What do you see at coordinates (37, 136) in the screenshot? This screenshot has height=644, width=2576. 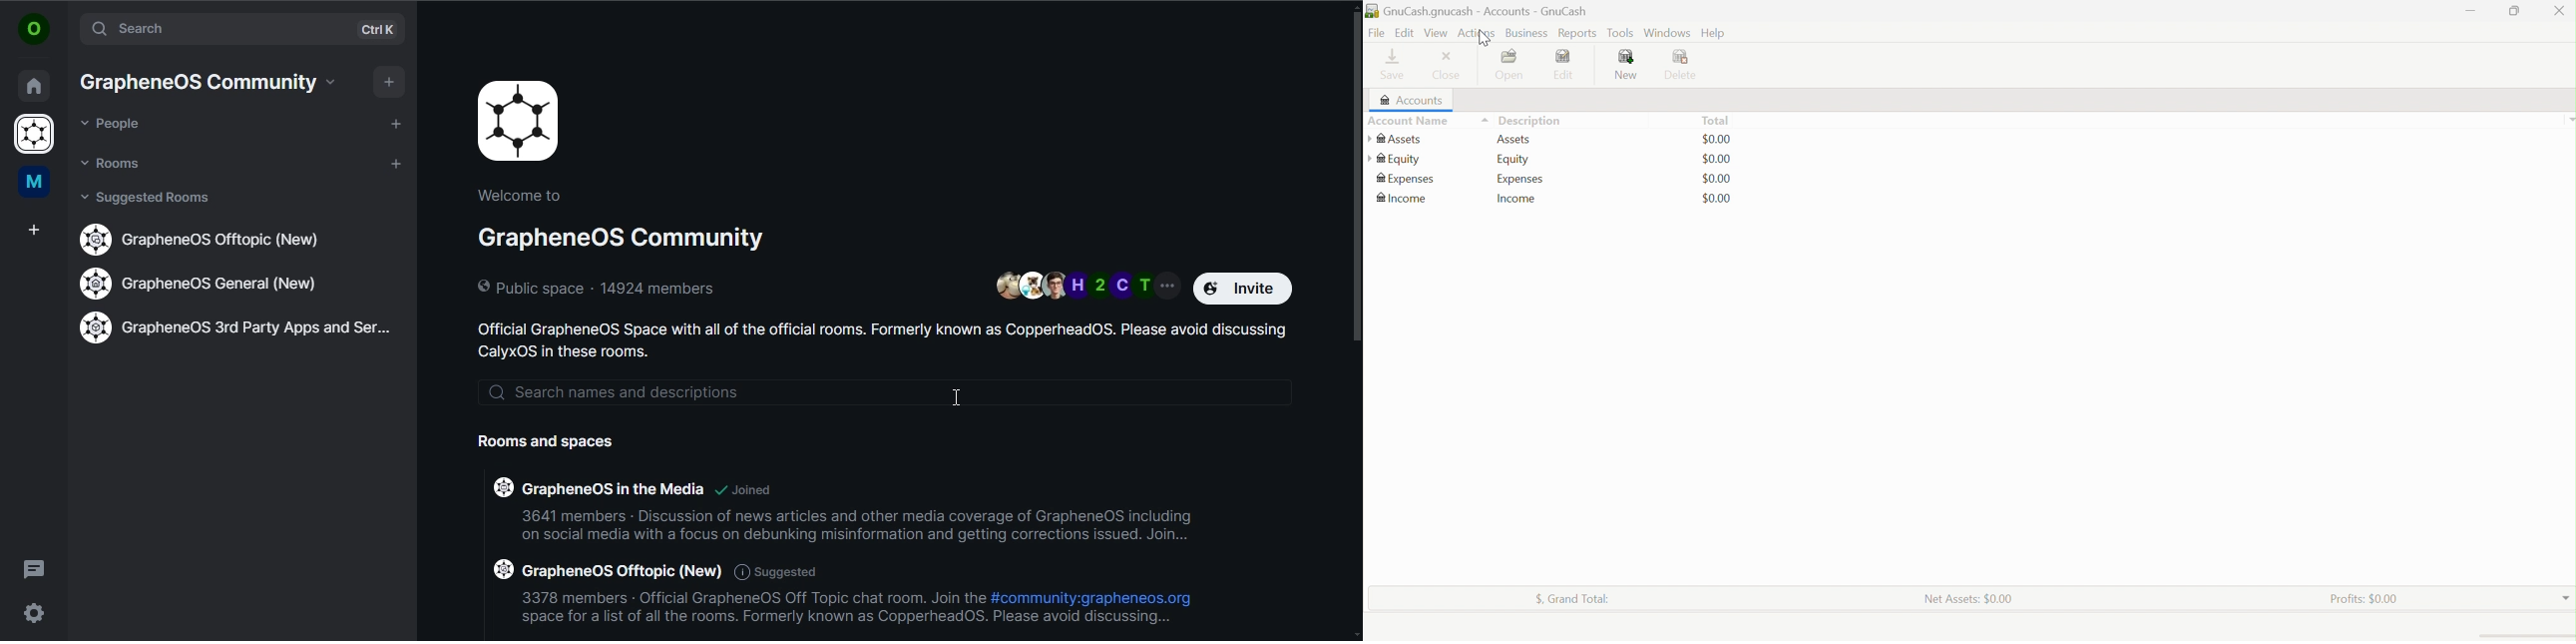 I see `grapheneOS` at bounding box center [37, 136].